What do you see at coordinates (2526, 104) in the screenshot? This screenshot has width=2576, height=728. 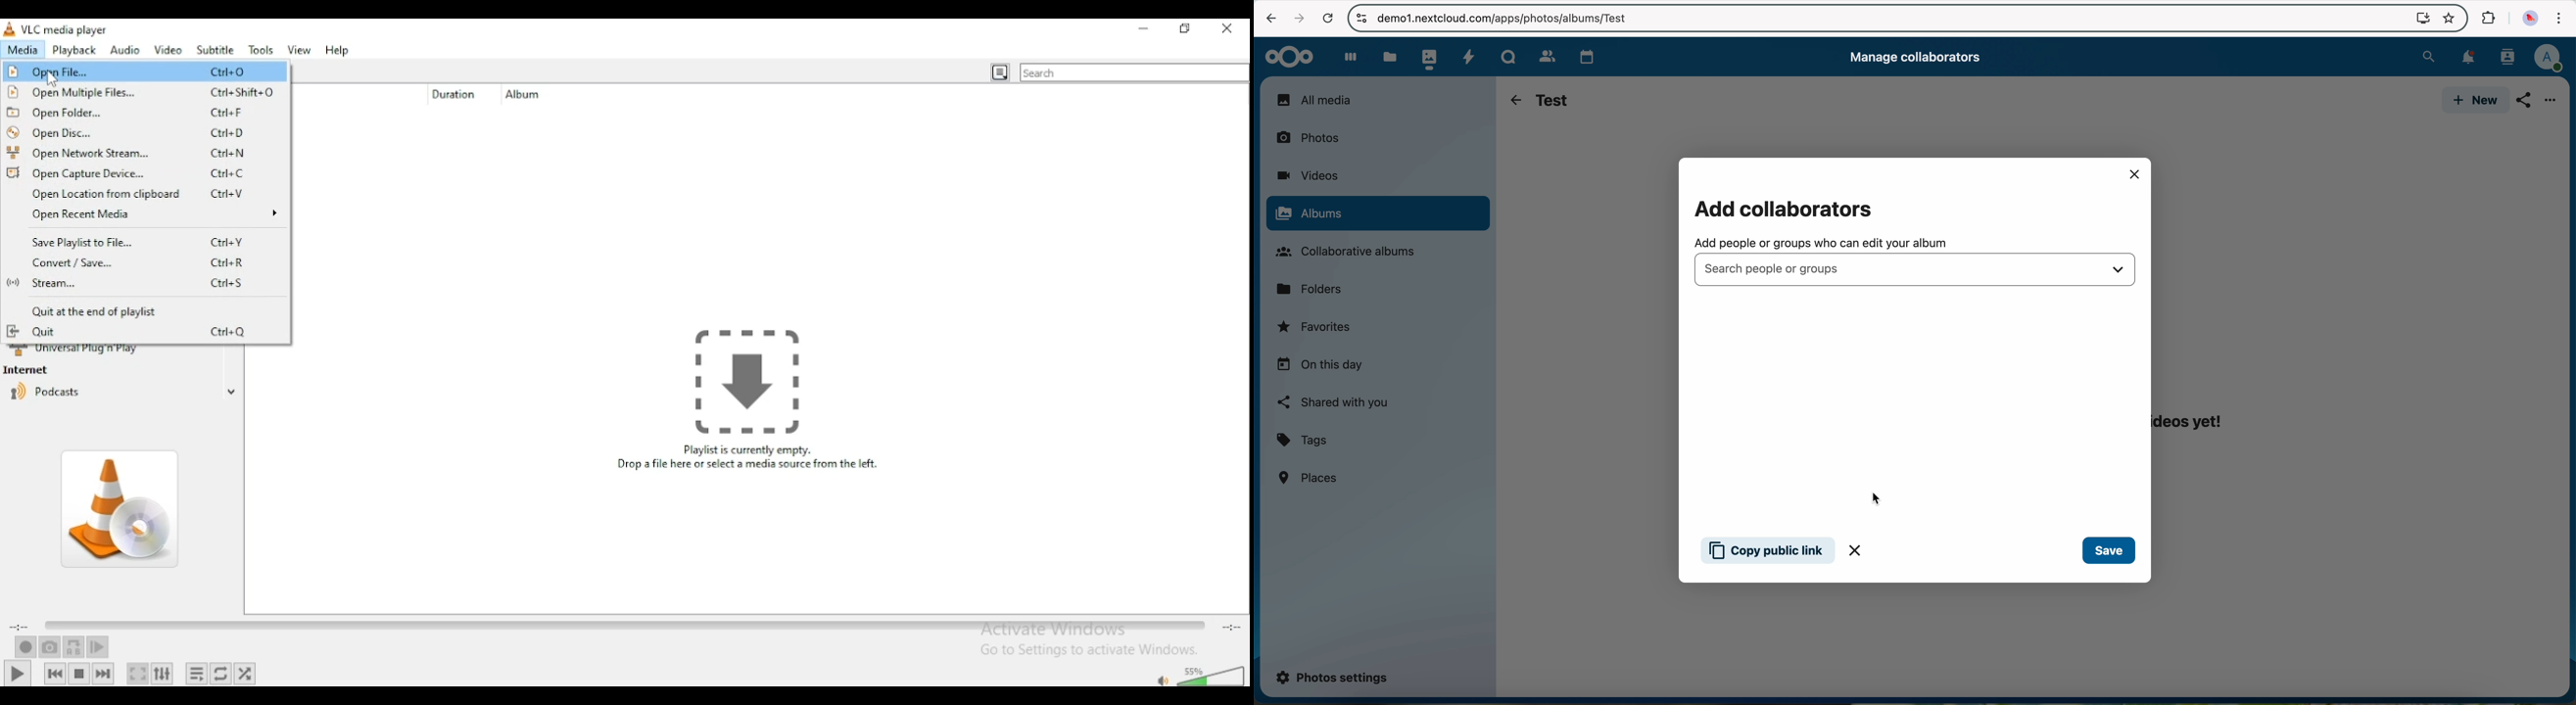 I see `click on share` at bounding box center [2526, 104].